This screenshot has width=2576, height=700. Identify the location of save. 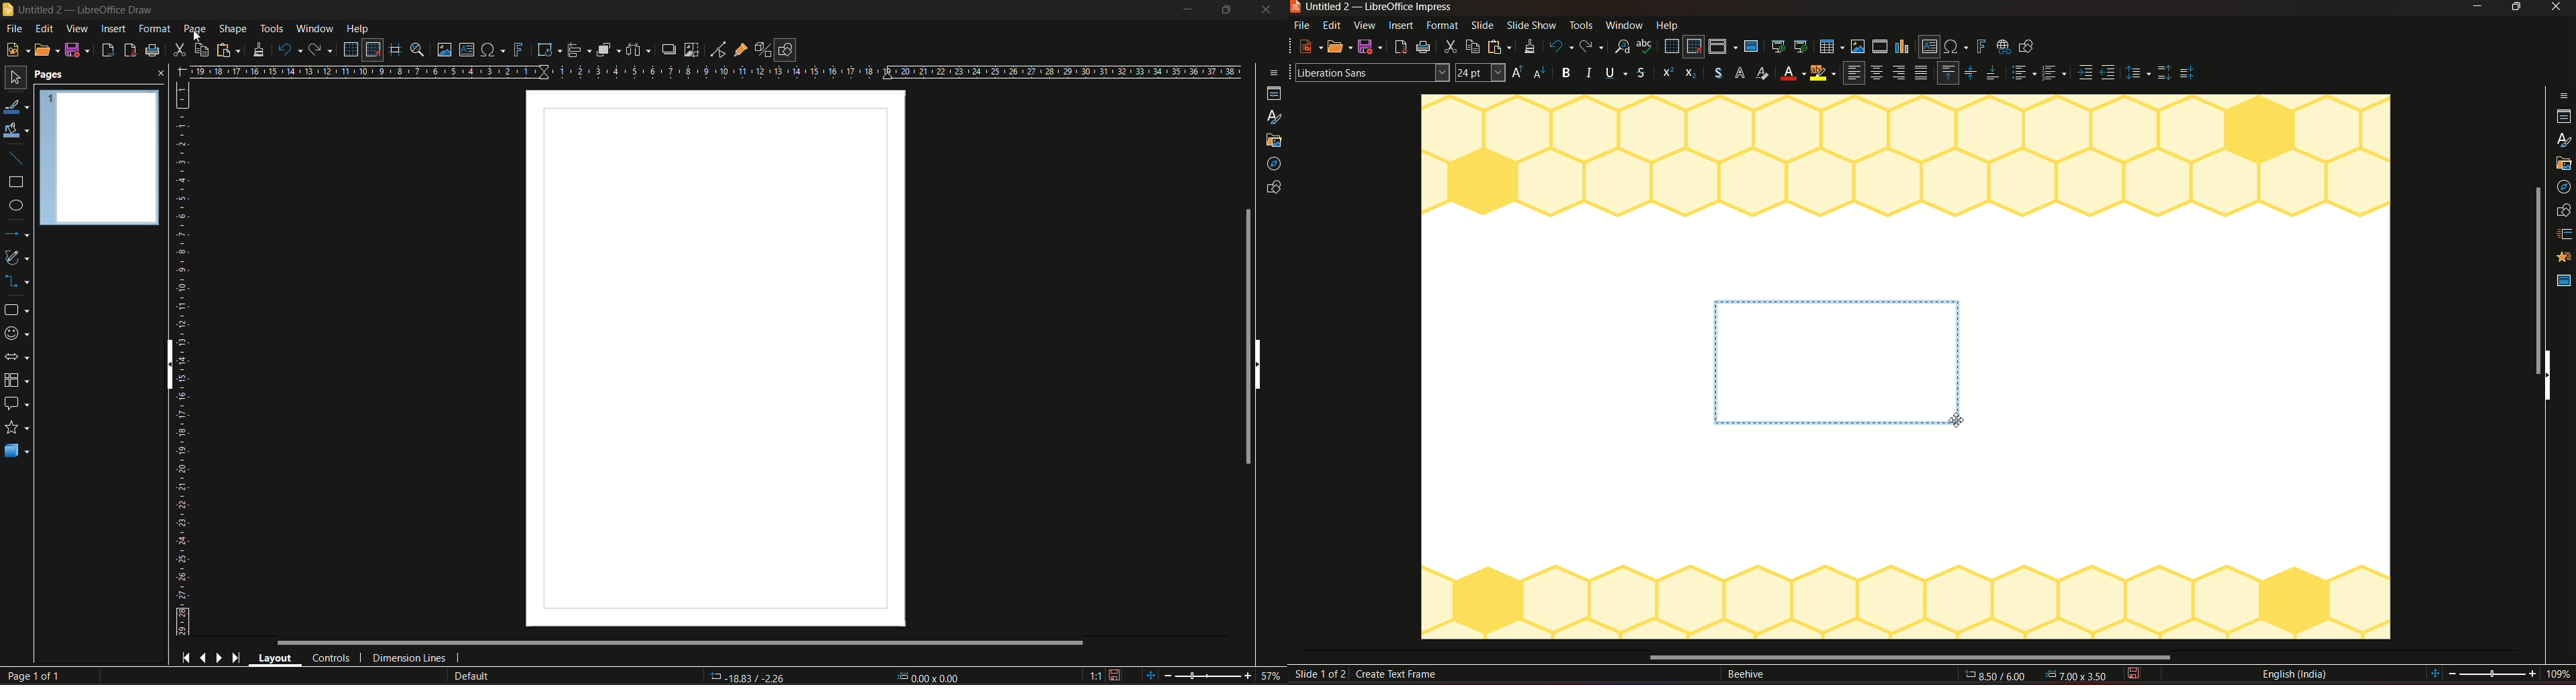
(2136, 674).